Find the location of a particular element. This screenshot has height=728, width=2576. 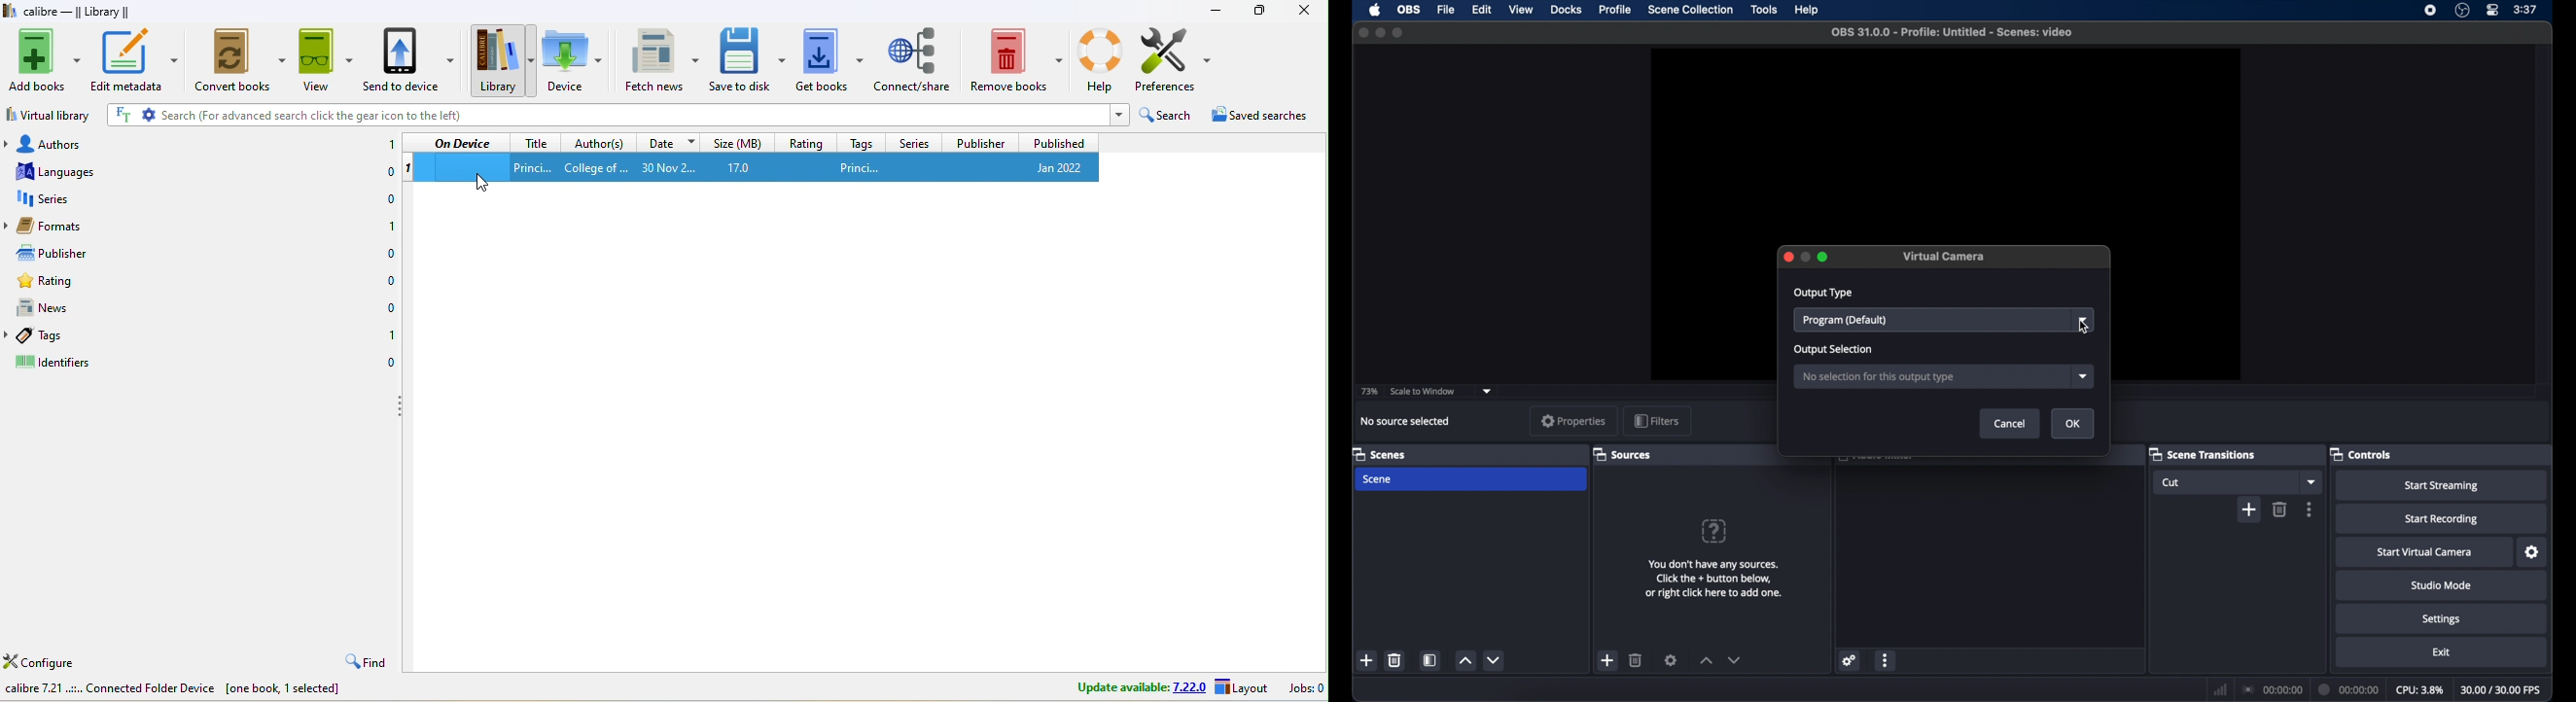

search (for advanced search click the gear icon to the left) is located at coordinates (633, 116).